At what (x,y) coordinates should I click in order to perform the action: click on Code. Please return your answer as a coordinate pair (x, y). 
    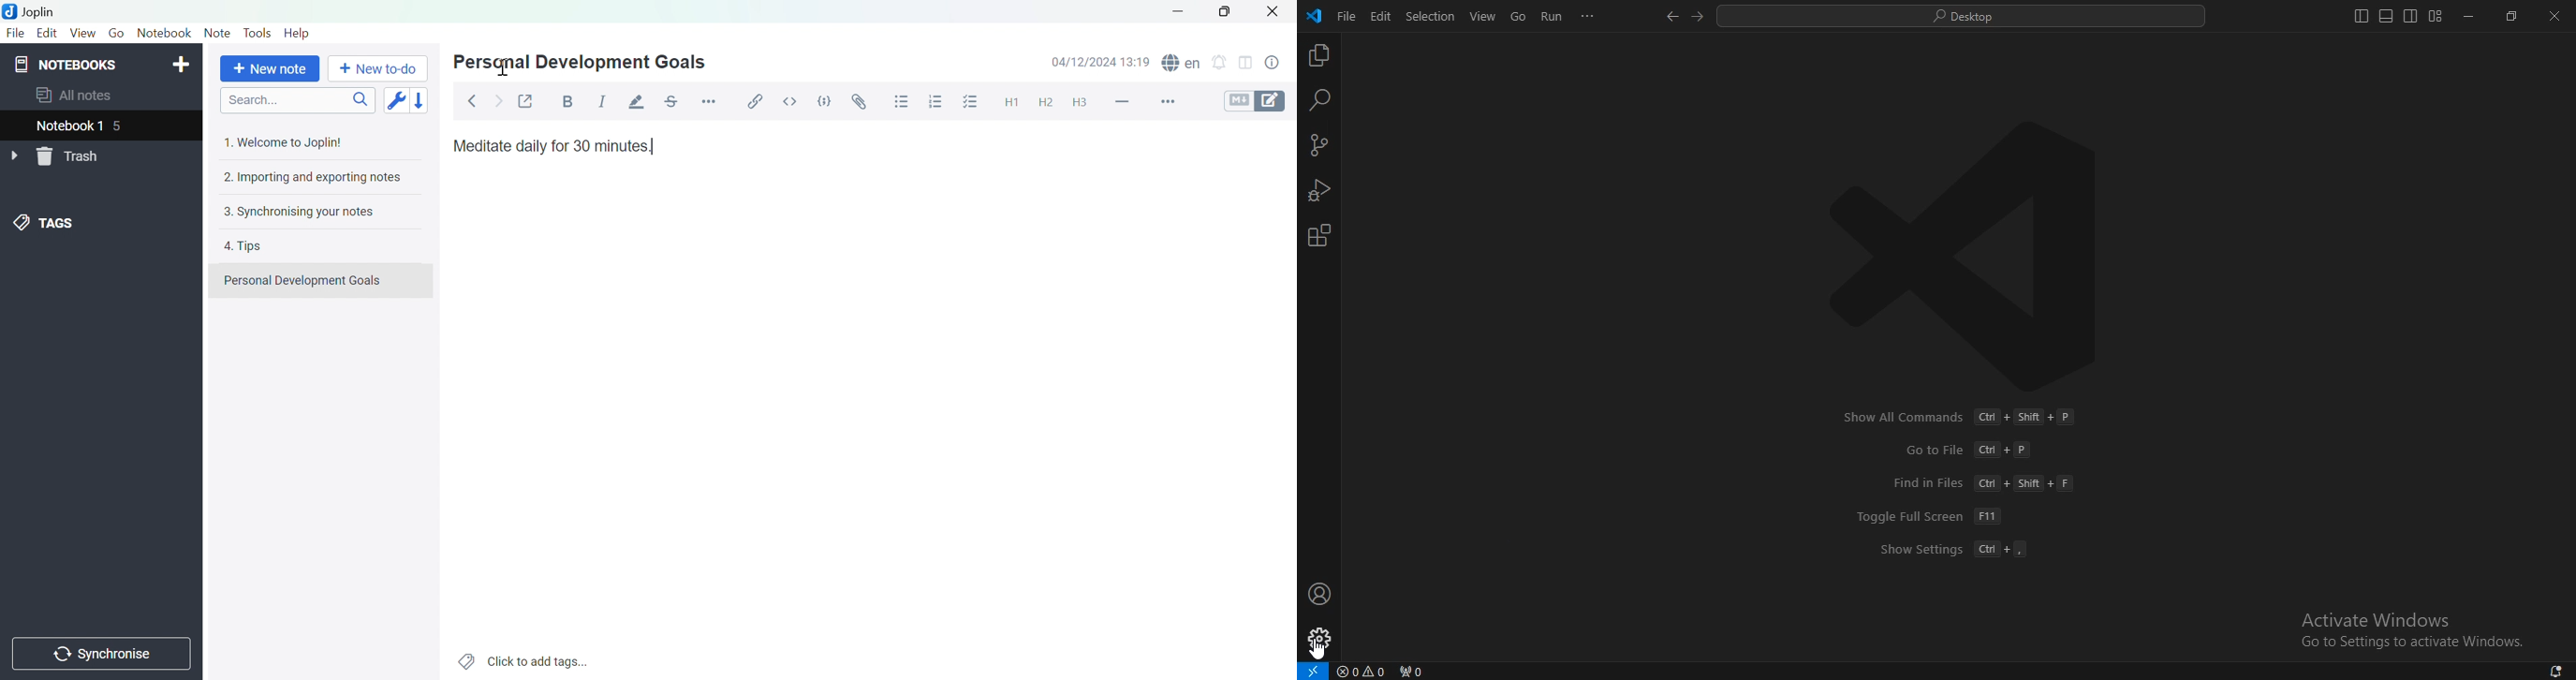
    Looking at the image, I should click on (824, 99).